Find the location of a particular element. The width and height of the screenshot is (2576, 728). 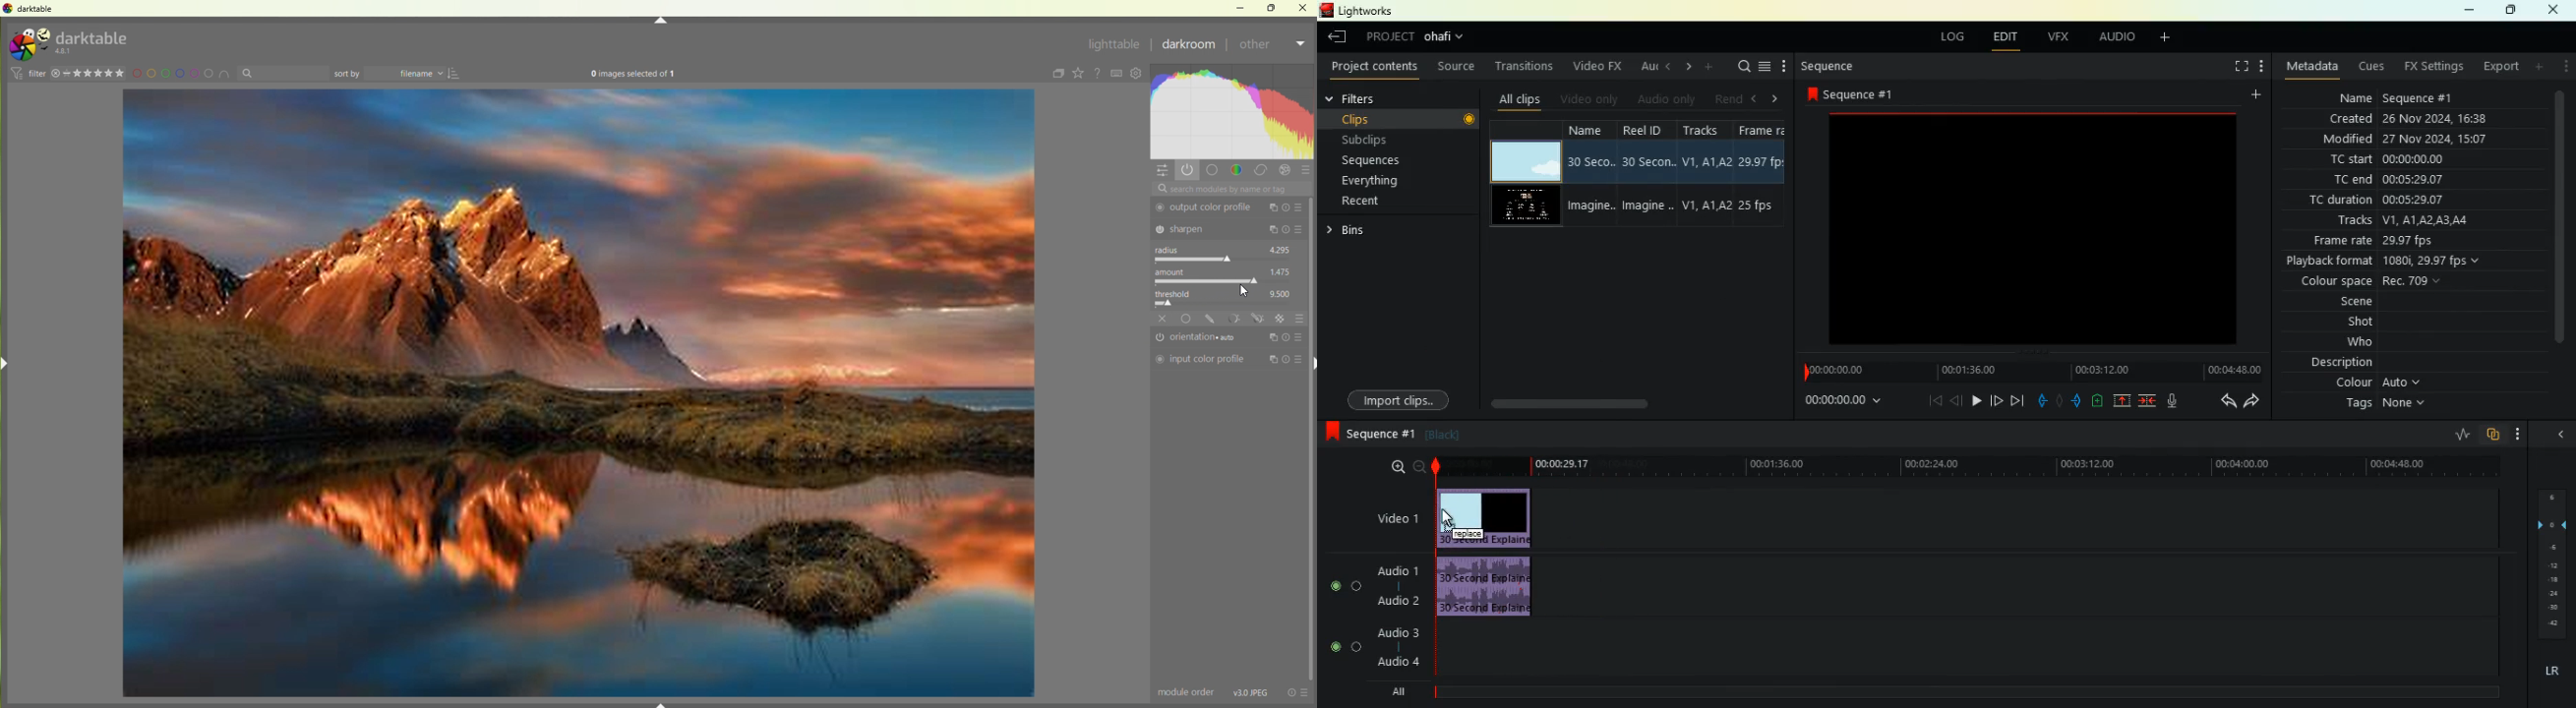

audio is located at coordinates (2123, 37).